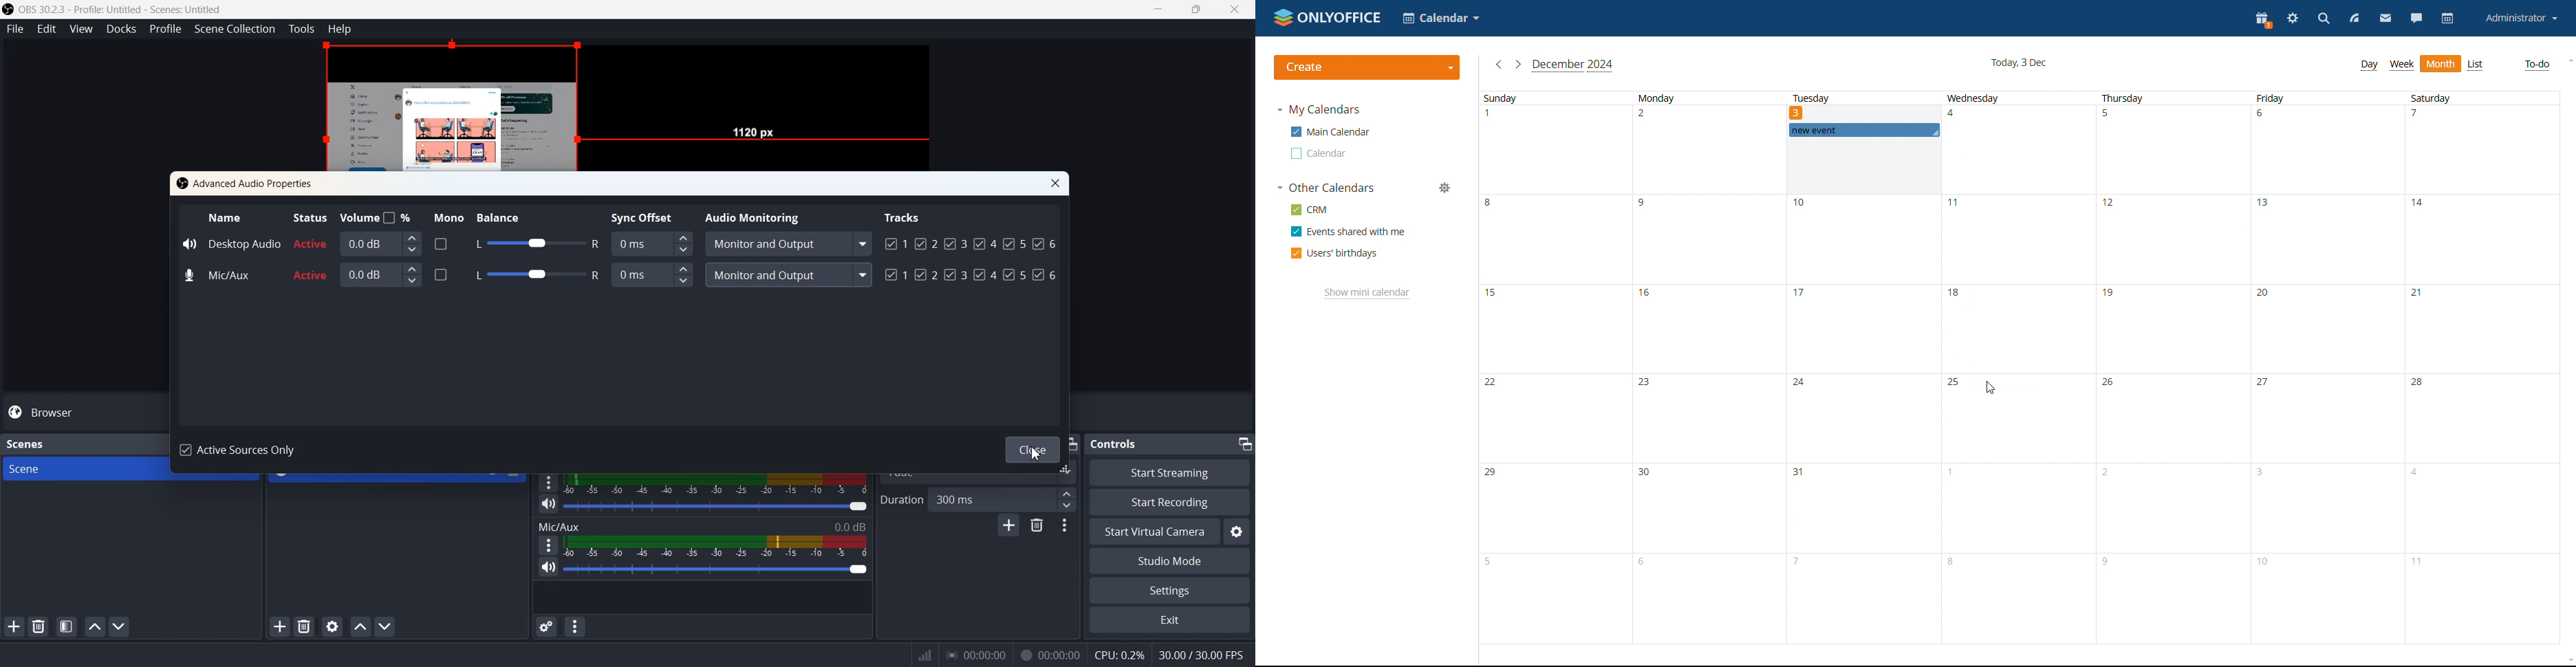 This screenshot has width=2576, height=672. What do you see at coordinates (971, 257) in the screenshot?
I see `Tracks Enabled` at bounding box center [971, 257].